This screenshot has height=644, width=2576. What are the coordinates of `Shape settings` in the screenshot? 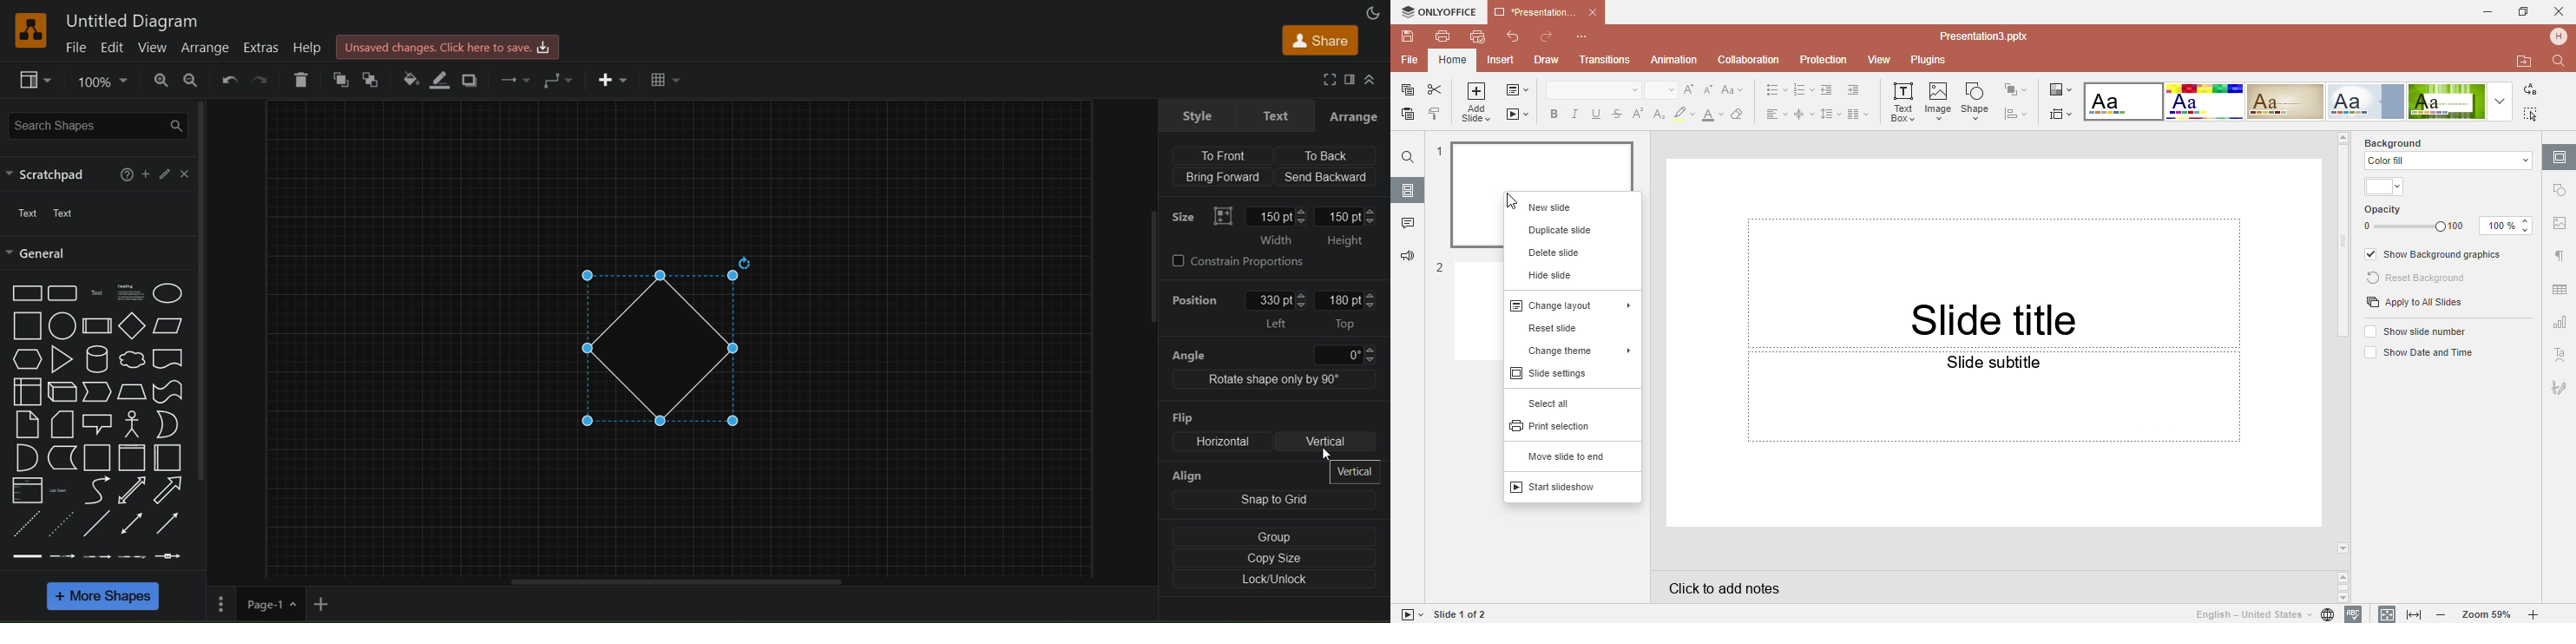 It's located at (2561, 190).